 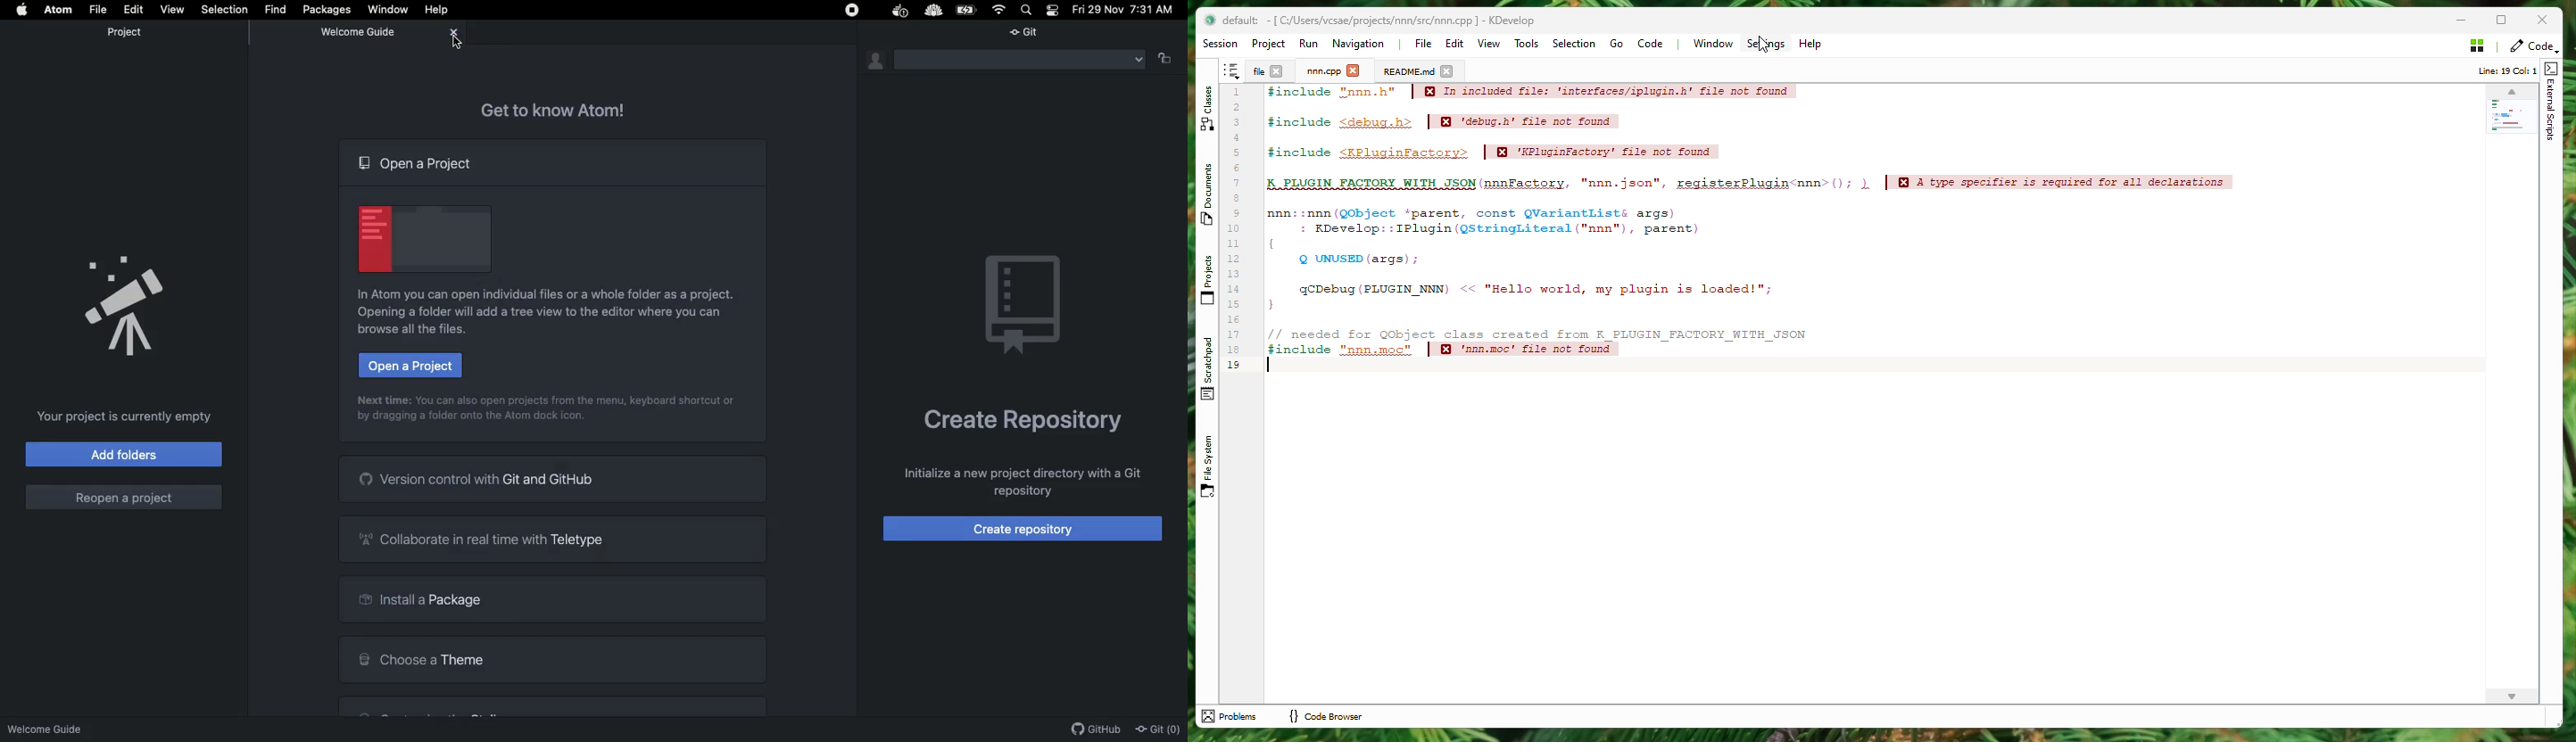 I want to click on Reopen a project, so click(x=125, y=500).